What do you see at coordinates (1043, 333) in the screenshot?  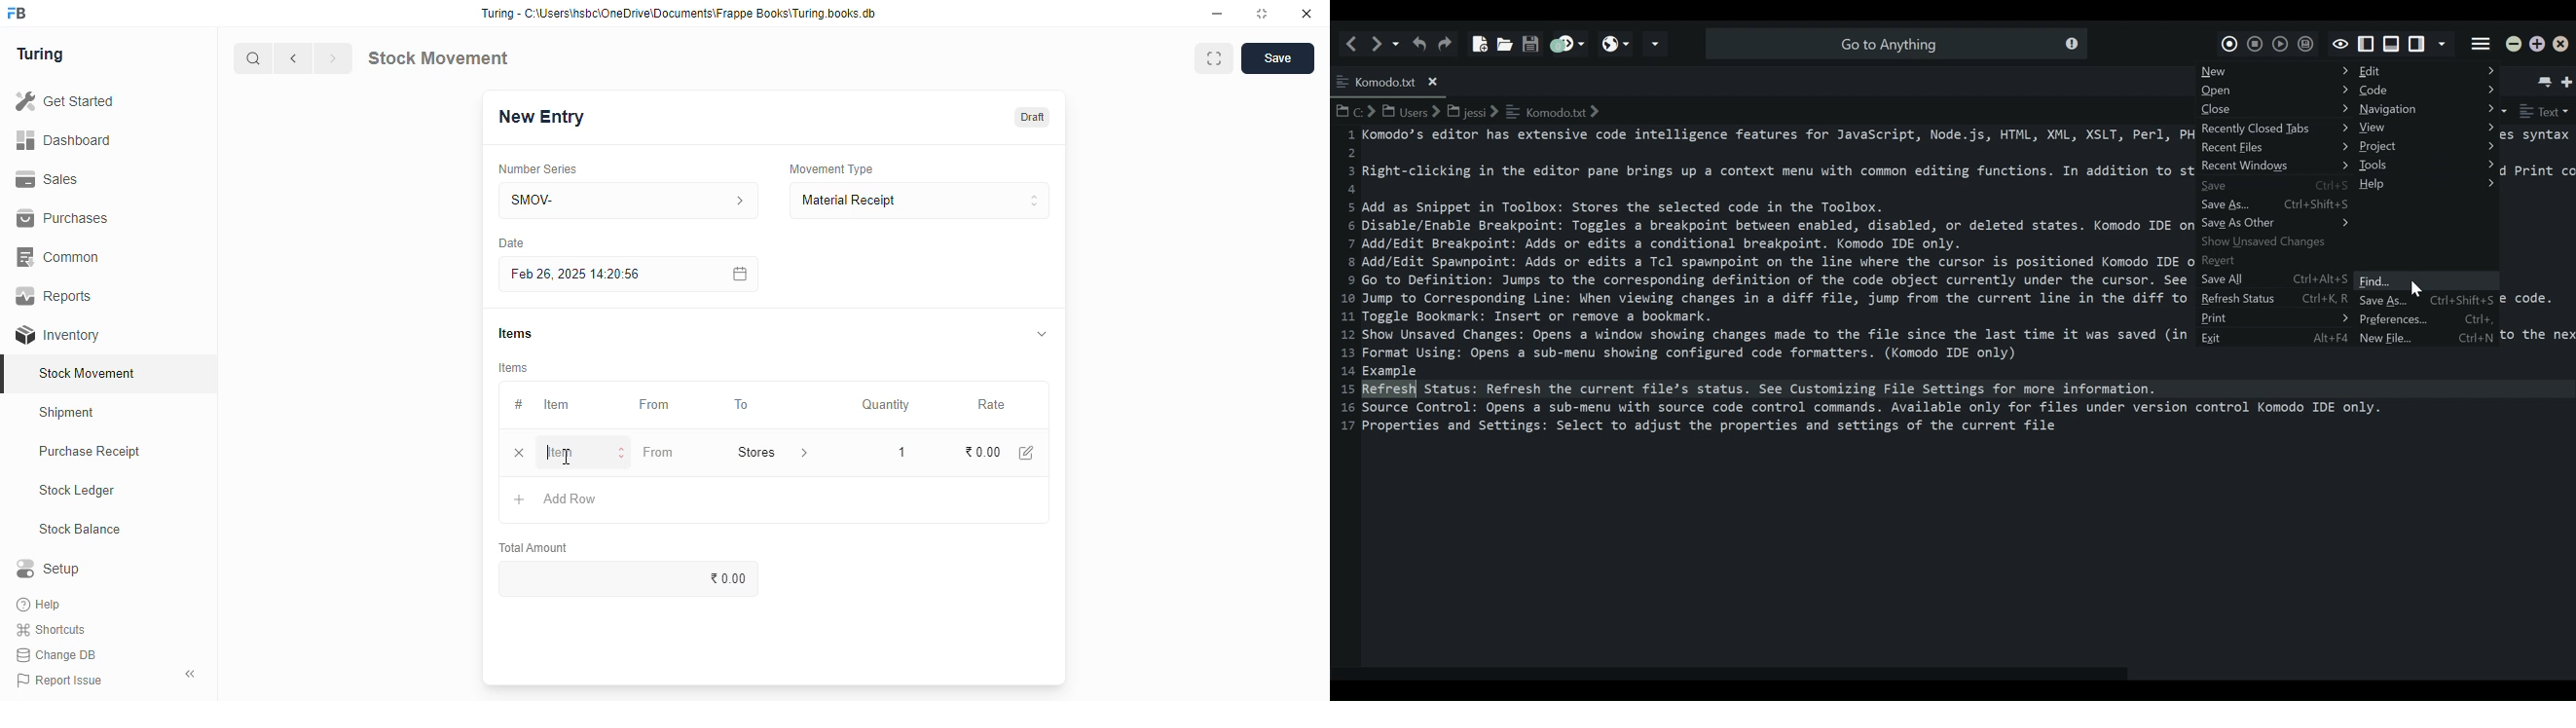 I see `toggle expand/collapse` at bounding box center [1043, 333].